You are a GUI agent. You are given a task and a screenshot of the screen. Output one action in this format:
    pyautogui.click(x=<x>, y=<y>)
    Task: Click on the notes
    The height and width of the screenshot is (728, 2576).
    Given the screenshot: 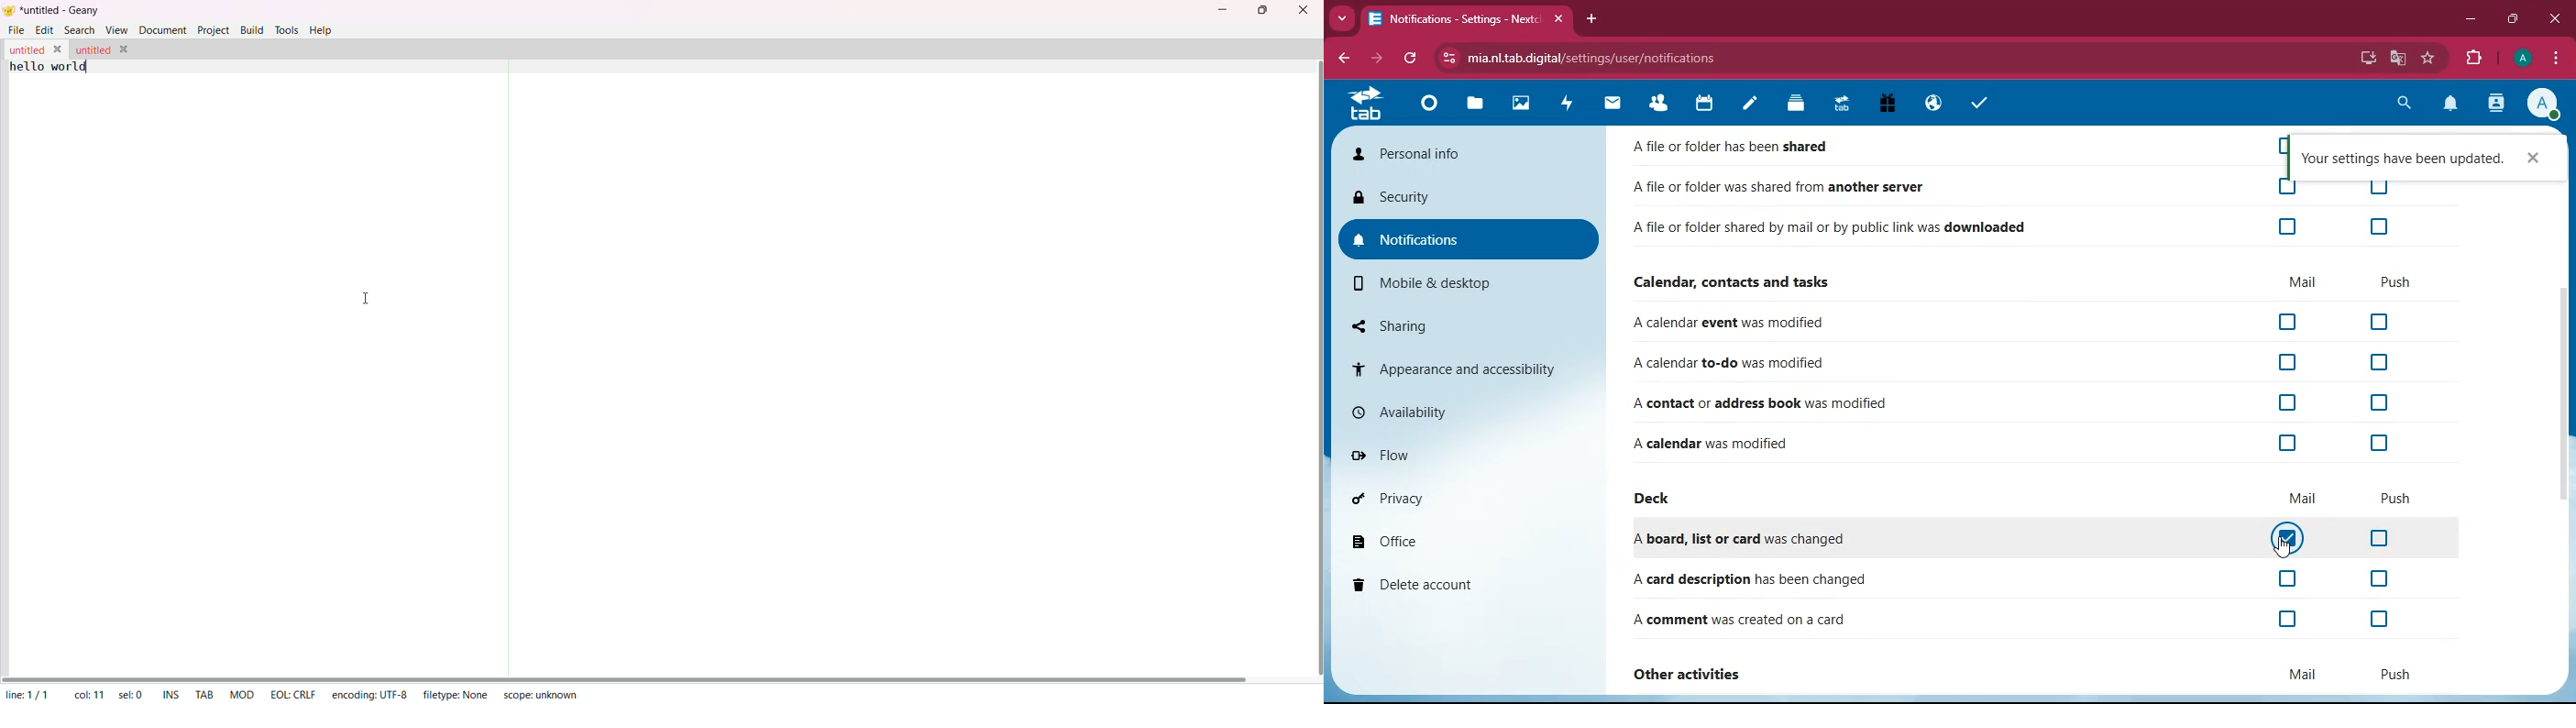 What is the action you would take?
    pyautogui.click(x=1751, y=104)
    